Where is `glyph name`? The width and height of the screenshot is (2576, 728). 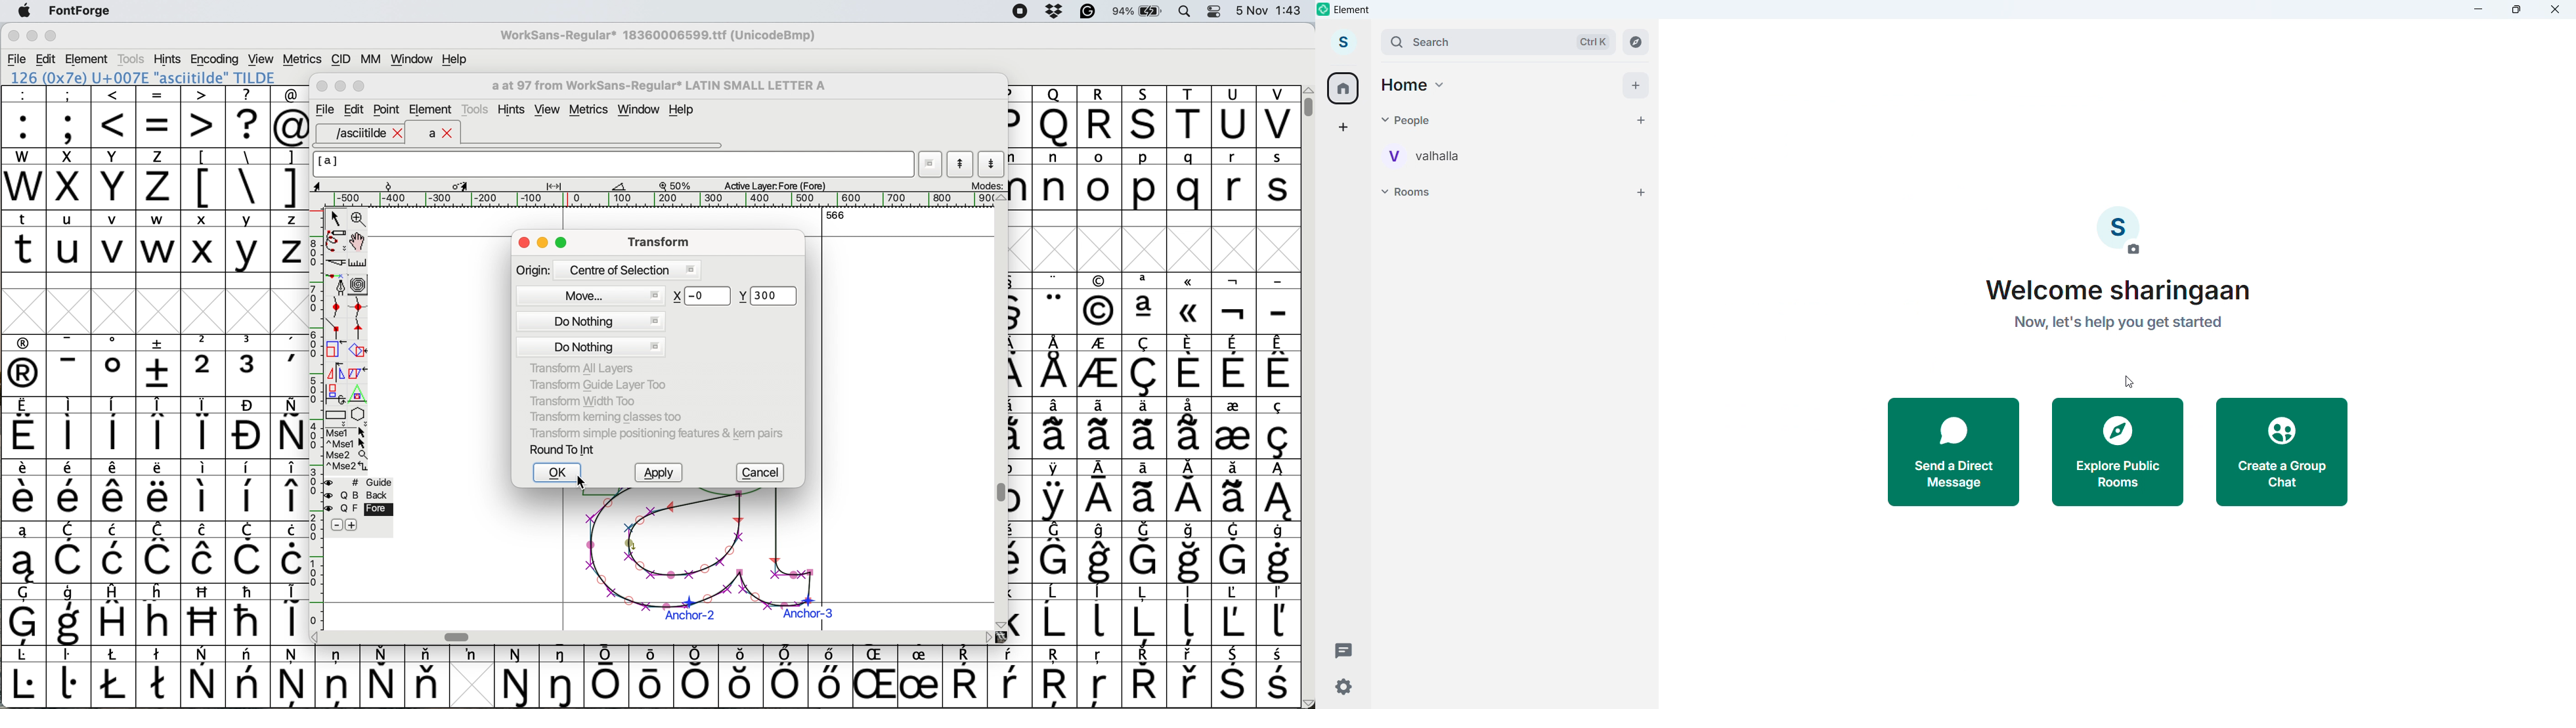 glyph name is located at coordinates (657, 86).